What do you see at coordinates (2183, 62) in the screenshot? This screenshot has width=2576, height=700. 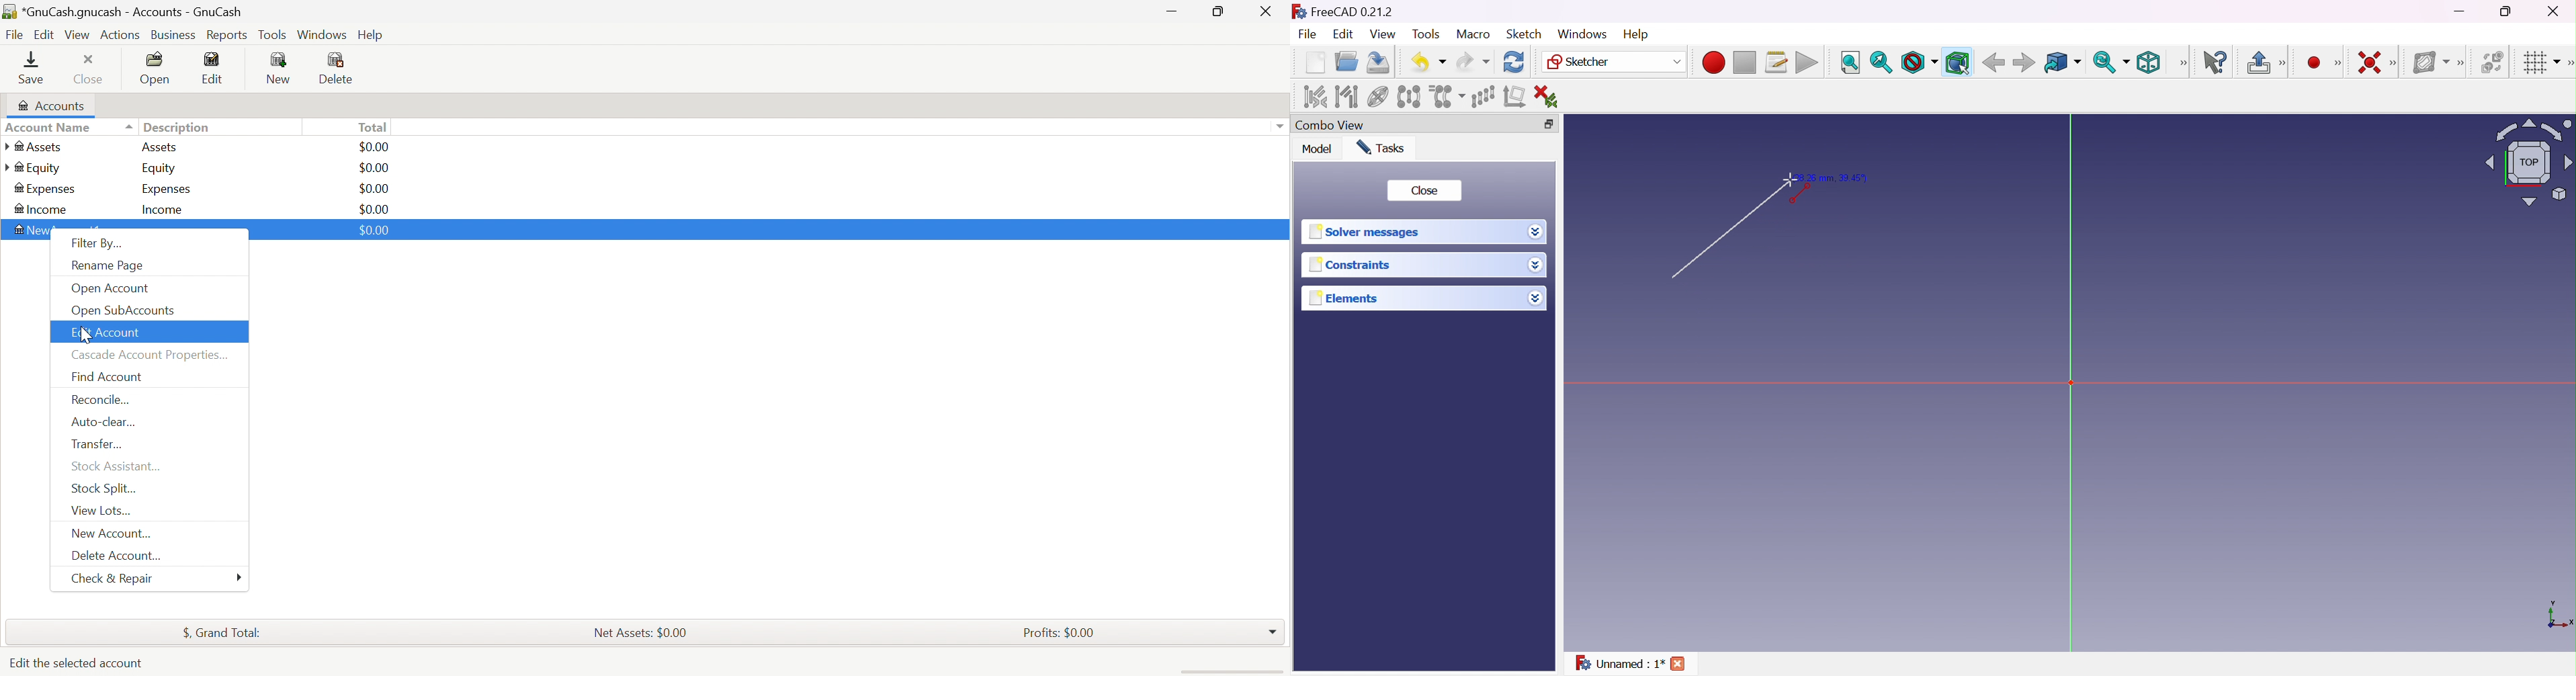 I see `[View]` at bounding box center [2183, 62].